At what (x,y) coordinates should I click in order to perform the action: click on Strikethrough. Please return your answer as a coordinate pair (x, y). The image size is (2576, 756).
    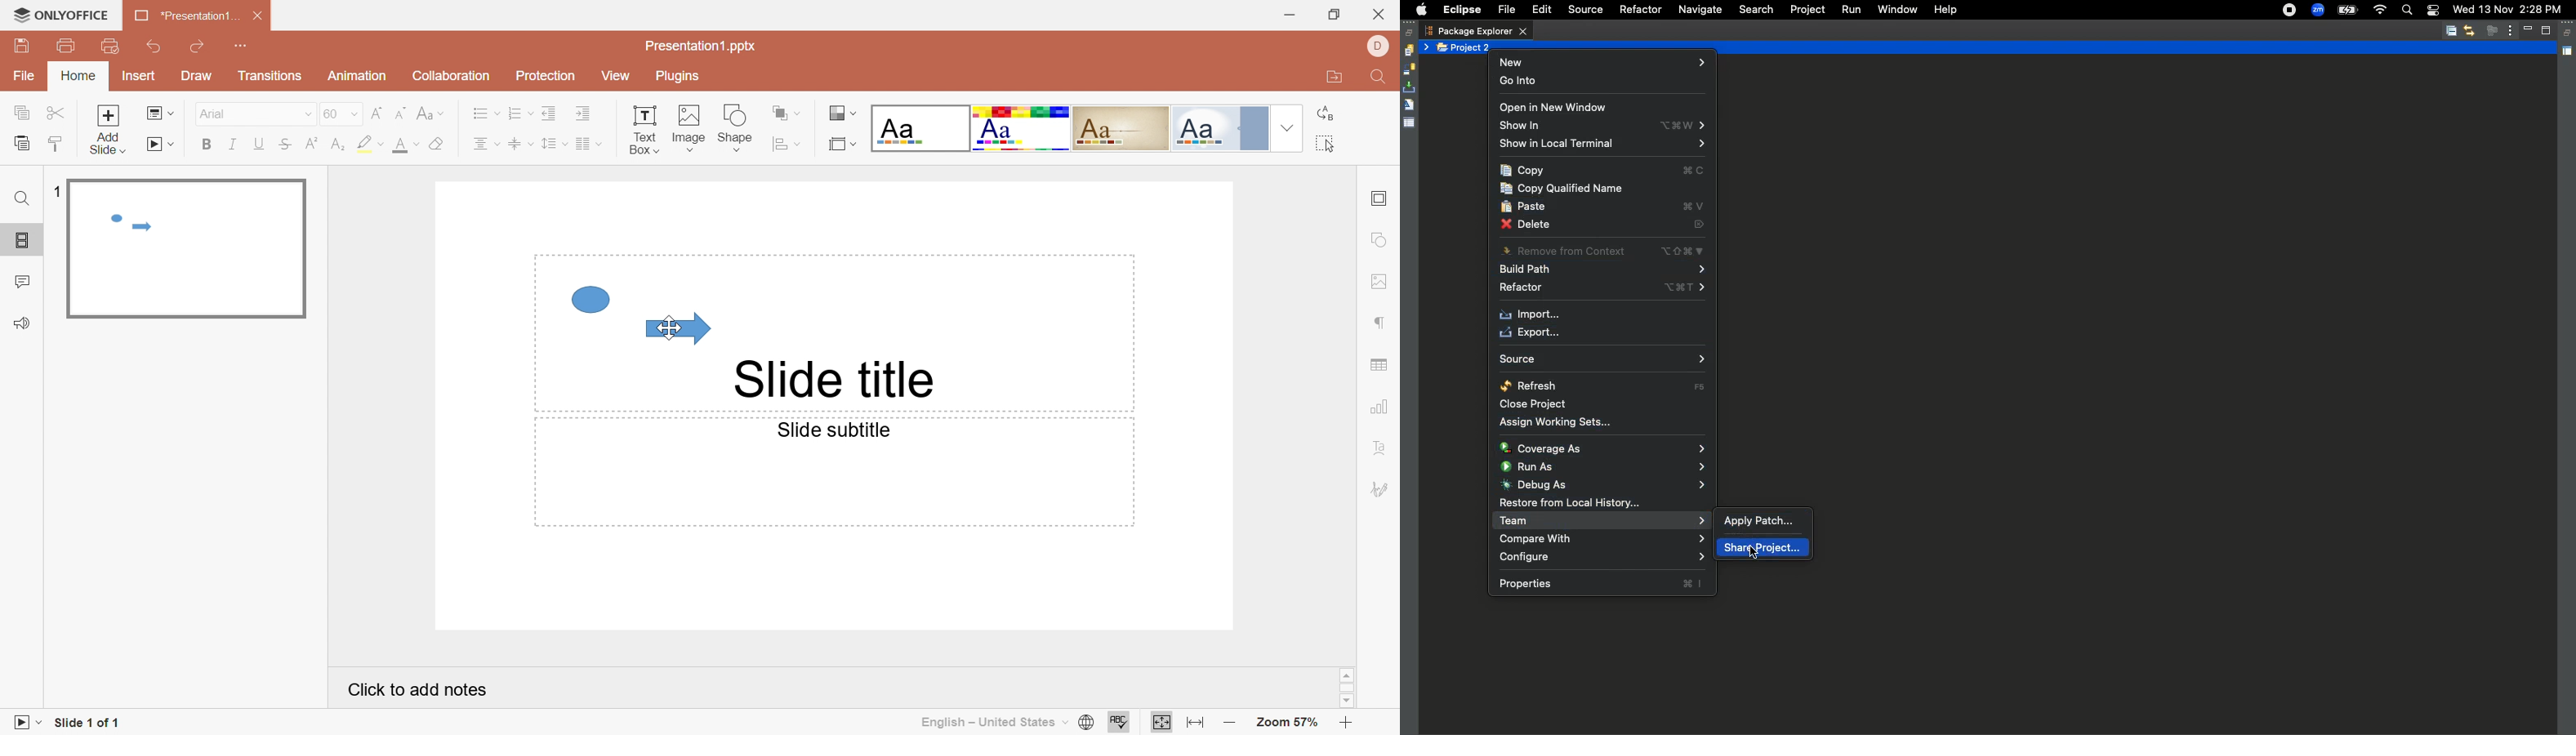
    Looking at the image, I should click on (285, 147).